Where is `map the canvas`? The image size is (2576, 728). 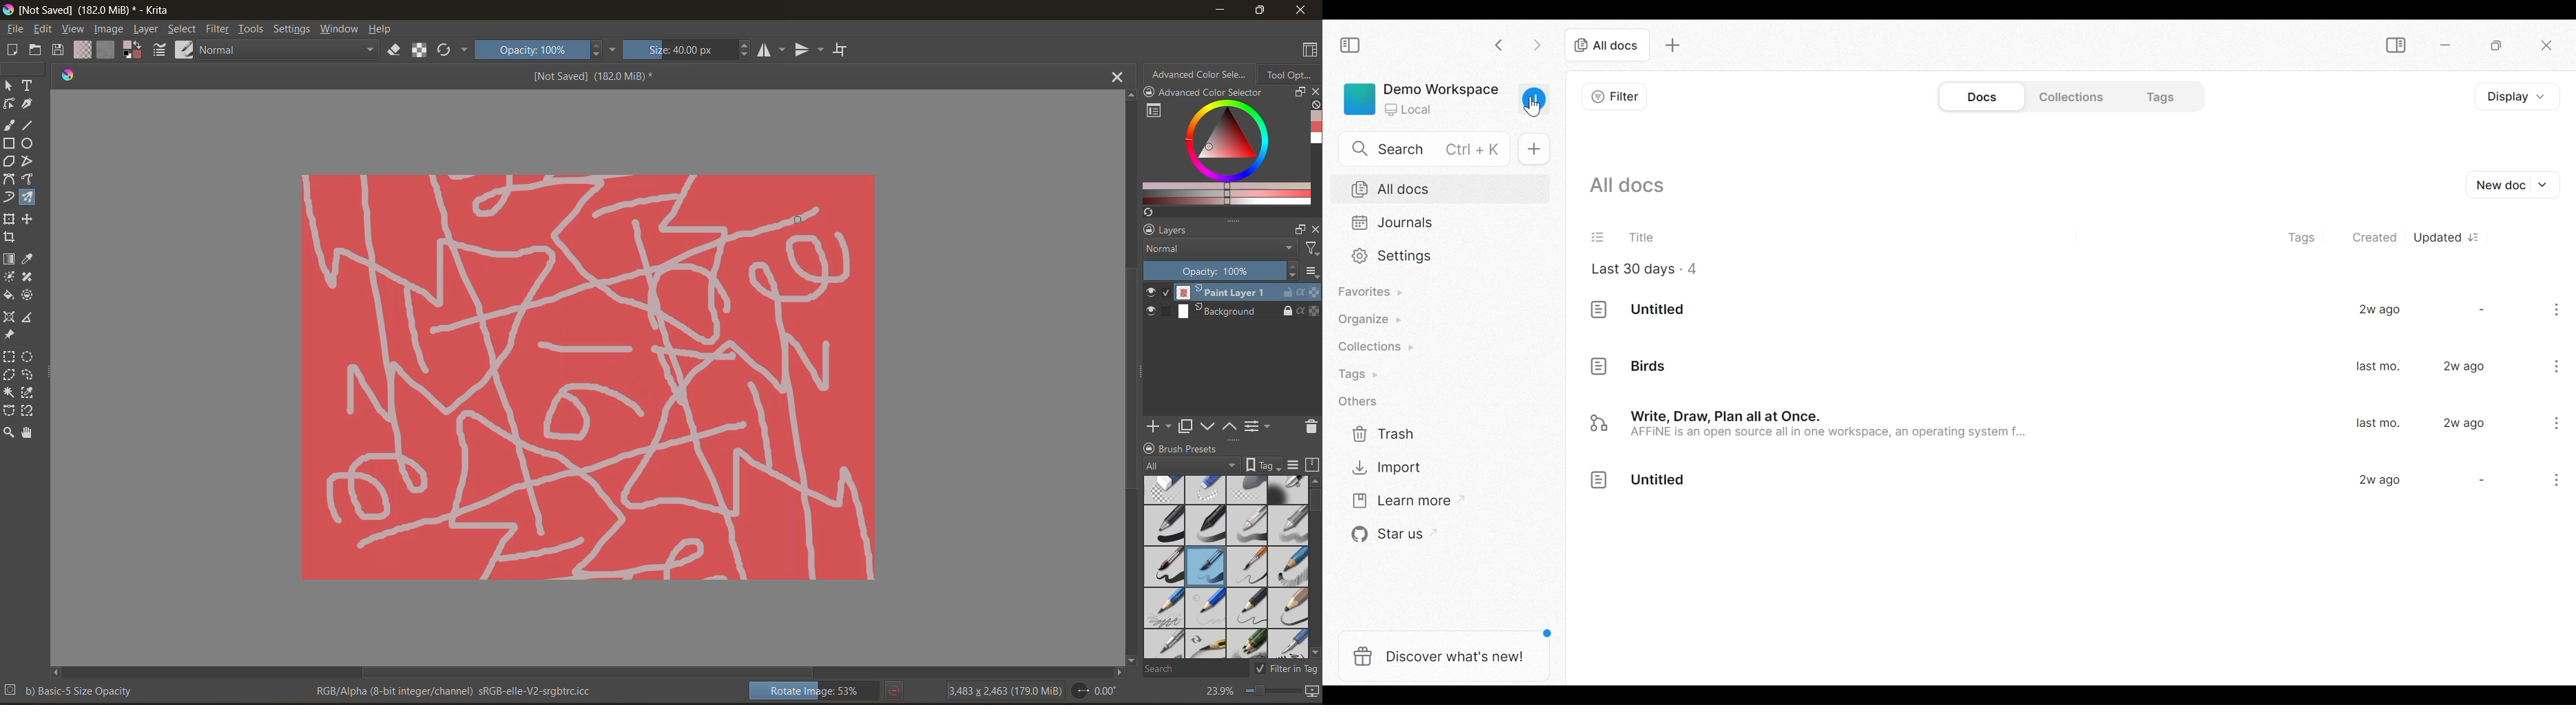 map the canvas is located at coordinates (1311, 691).